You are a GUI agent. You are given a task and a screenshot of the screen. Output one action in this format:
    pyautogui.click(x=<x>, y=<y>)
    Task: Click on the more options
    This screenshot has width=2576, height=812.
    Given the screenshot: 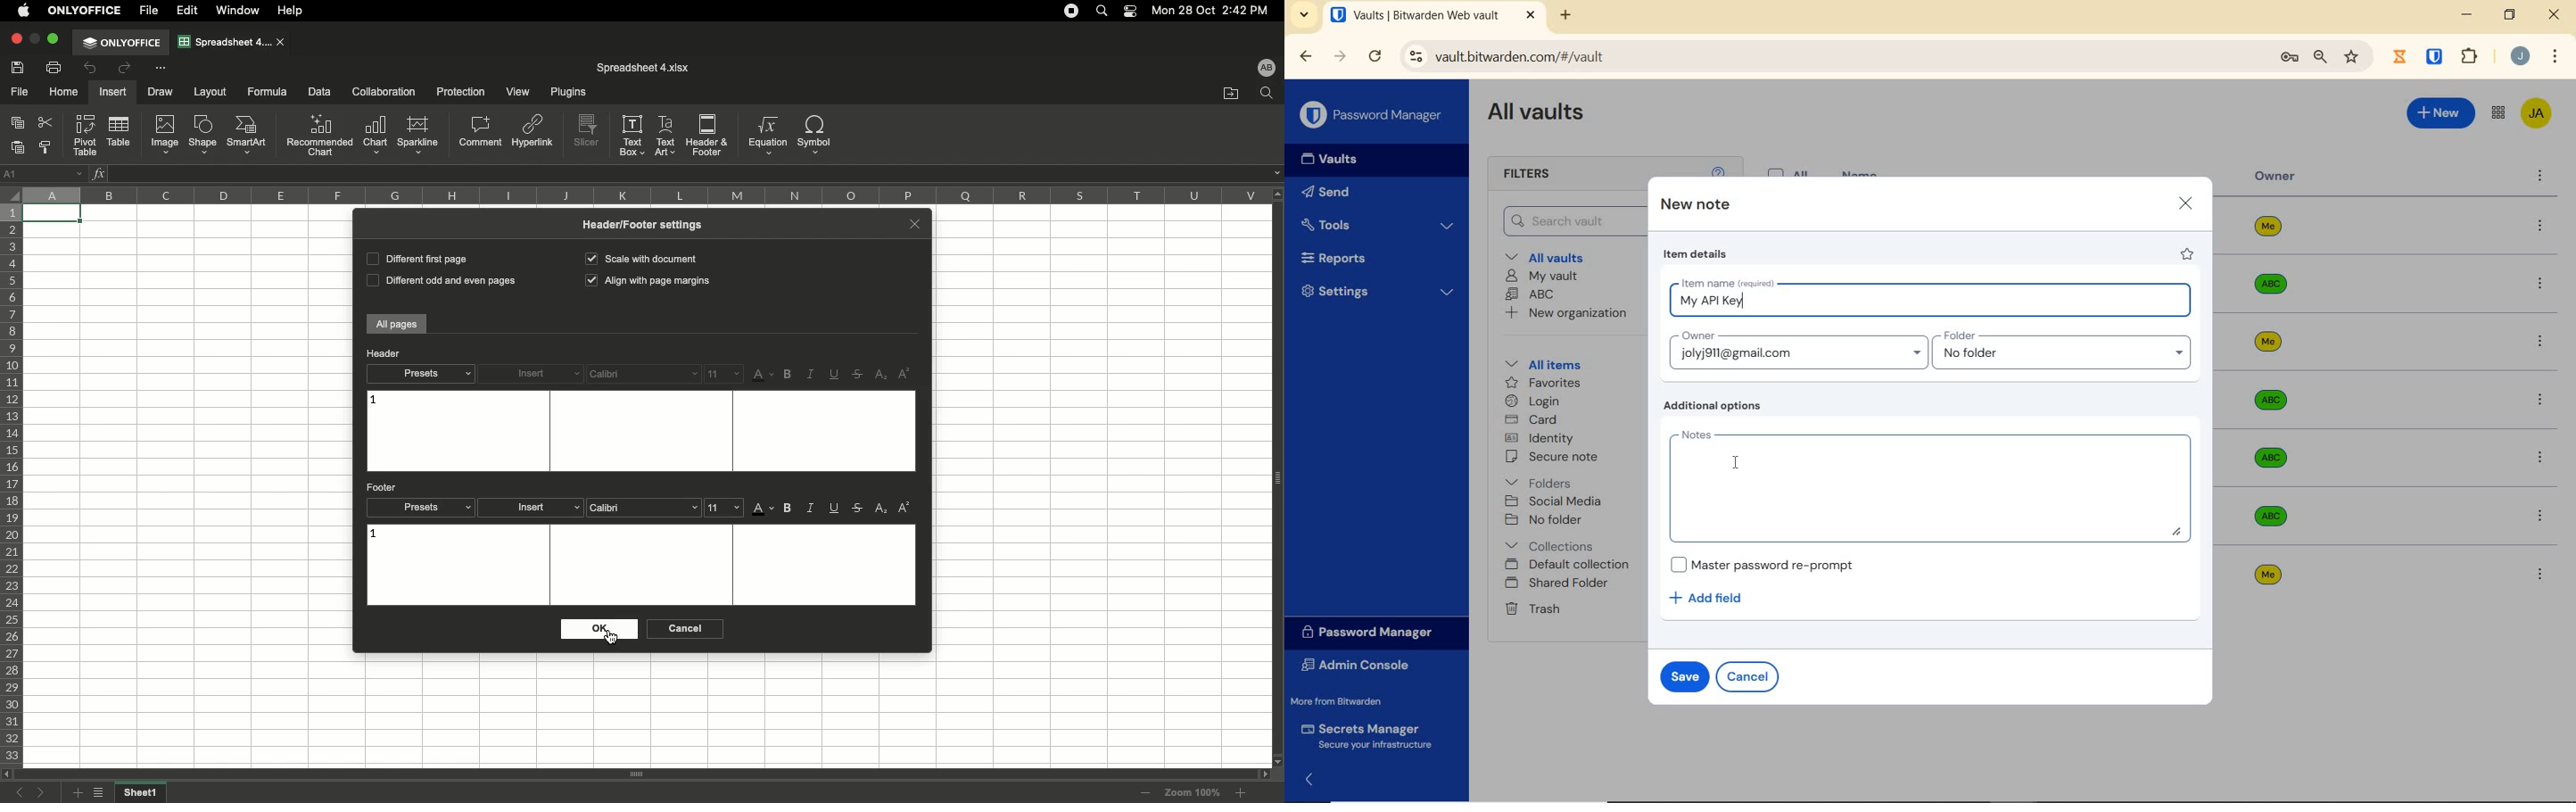 What is the action you would take?
    pyautogui.click(x=2539, y=400)
    